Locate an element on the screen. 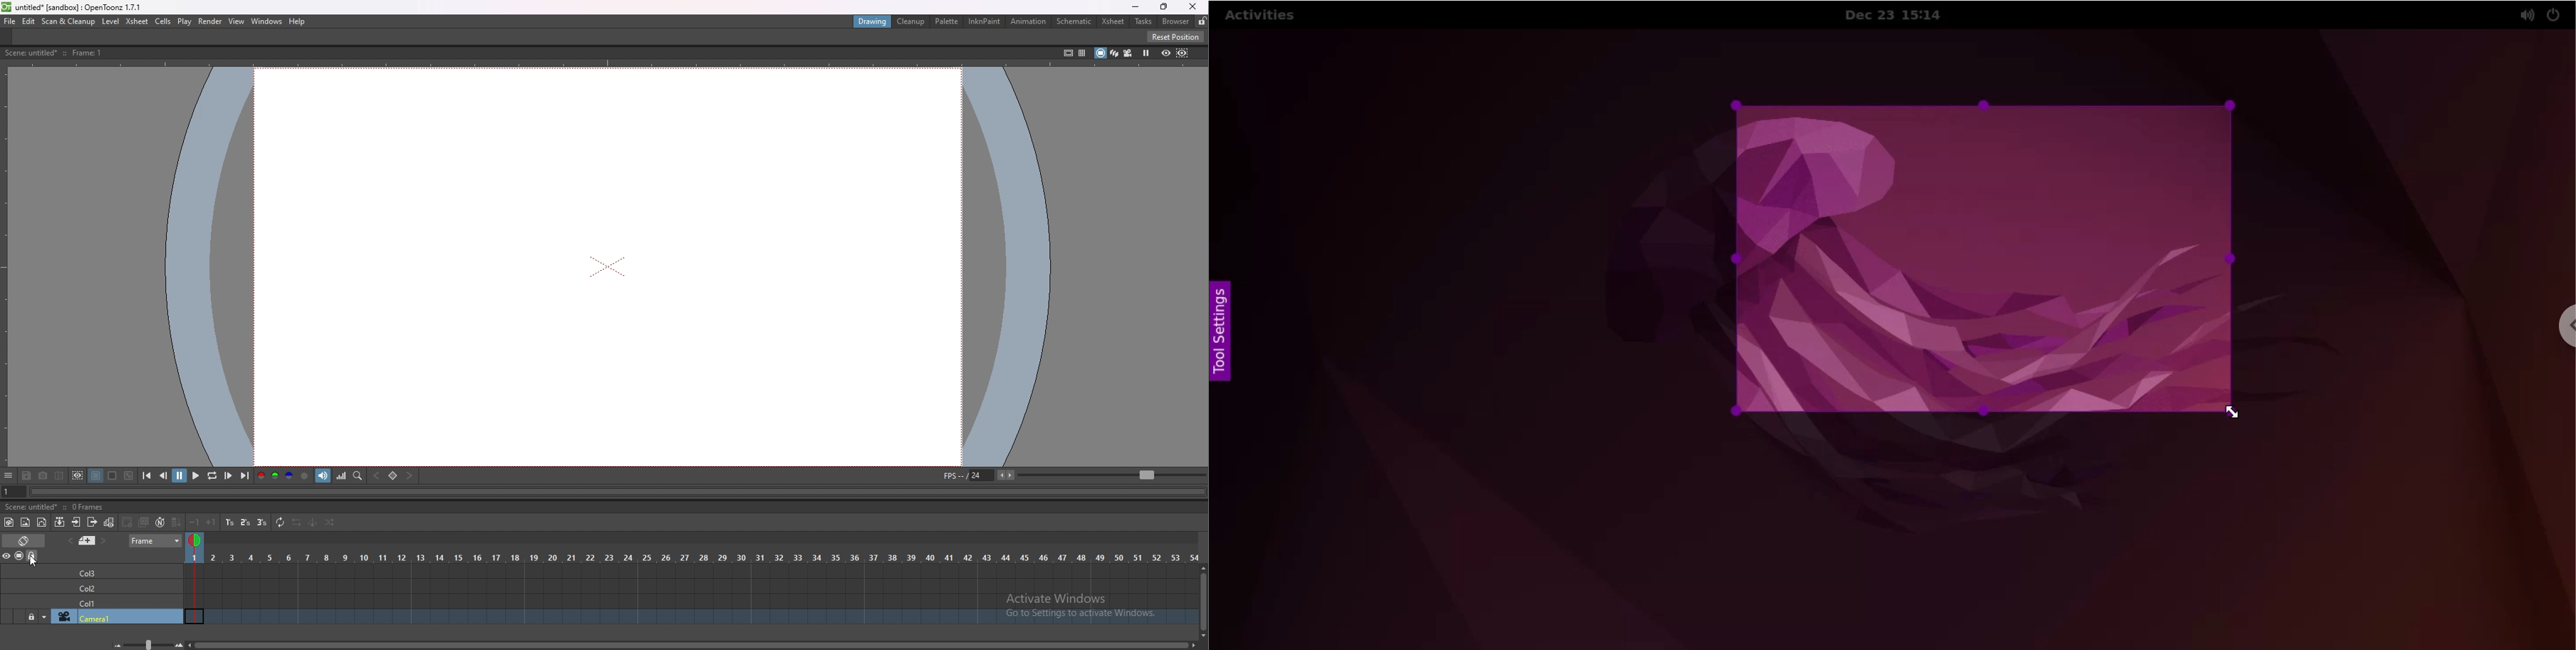 Image resolution: width=2576 pixels, height=672 pixels. decrease step is located at coordinates (195, 522).